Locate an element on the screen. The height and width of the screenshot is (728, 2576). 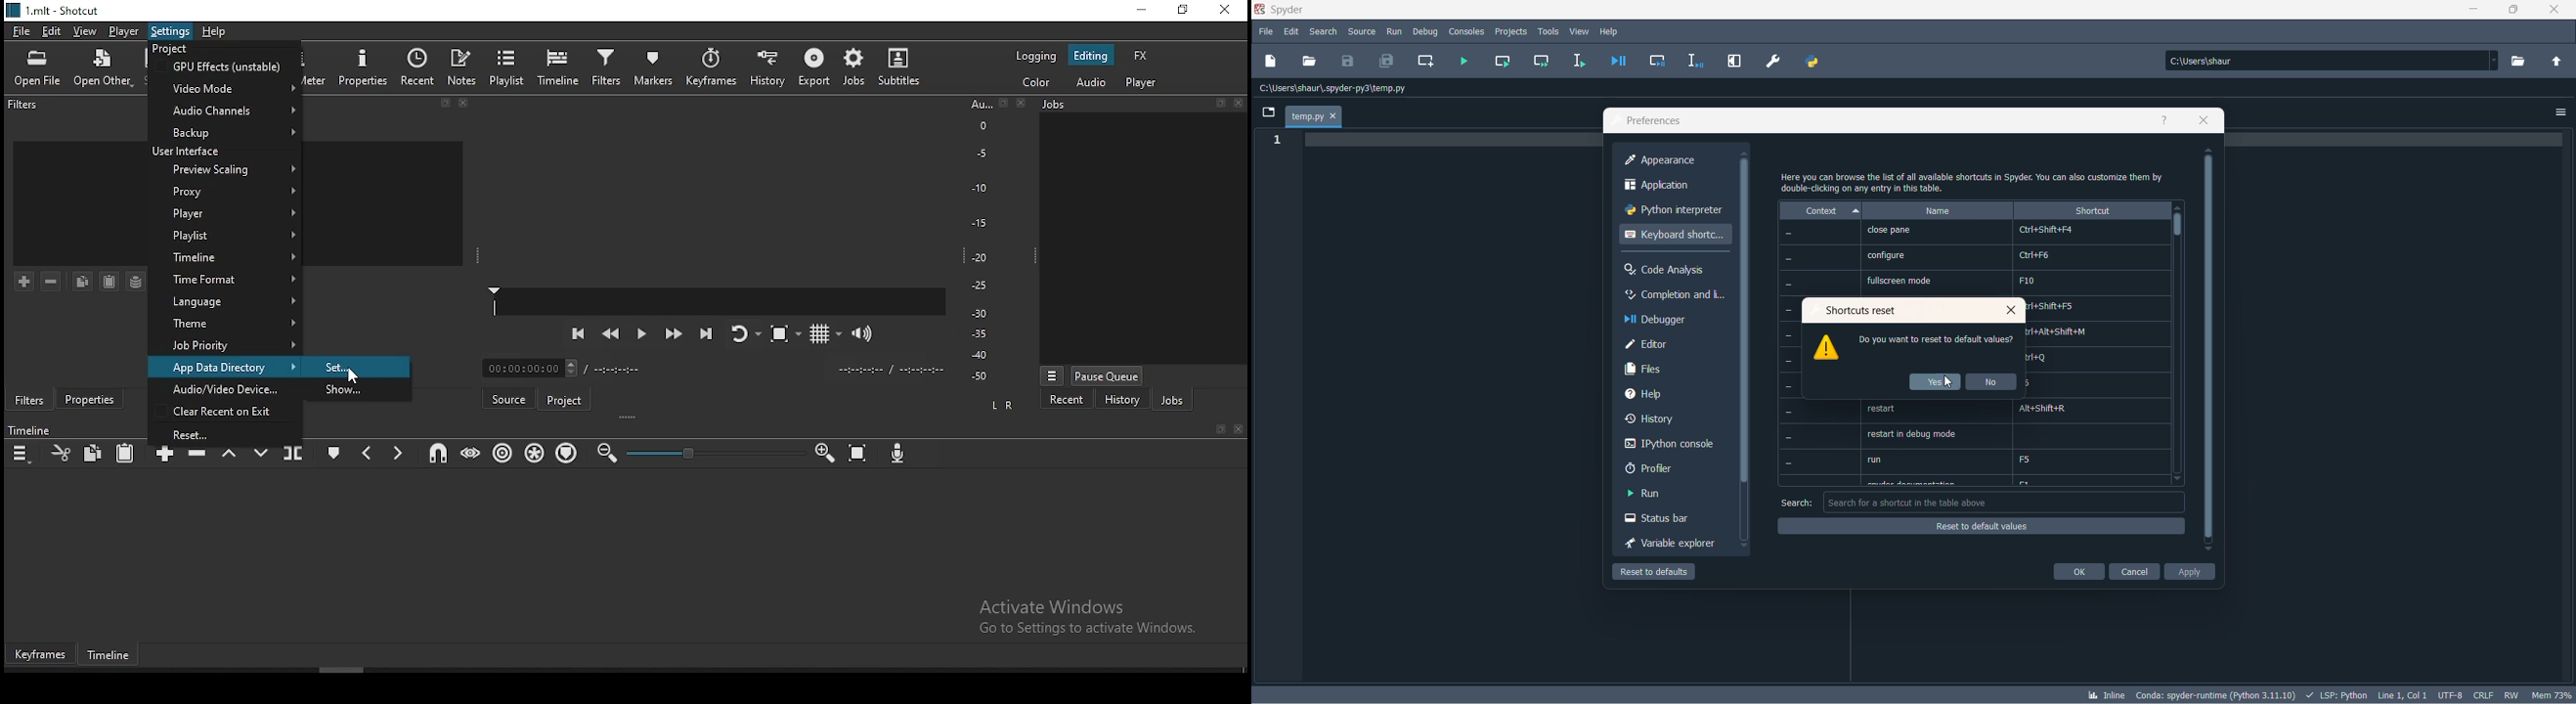
Bookmark is located at coordinates (1004, 104).